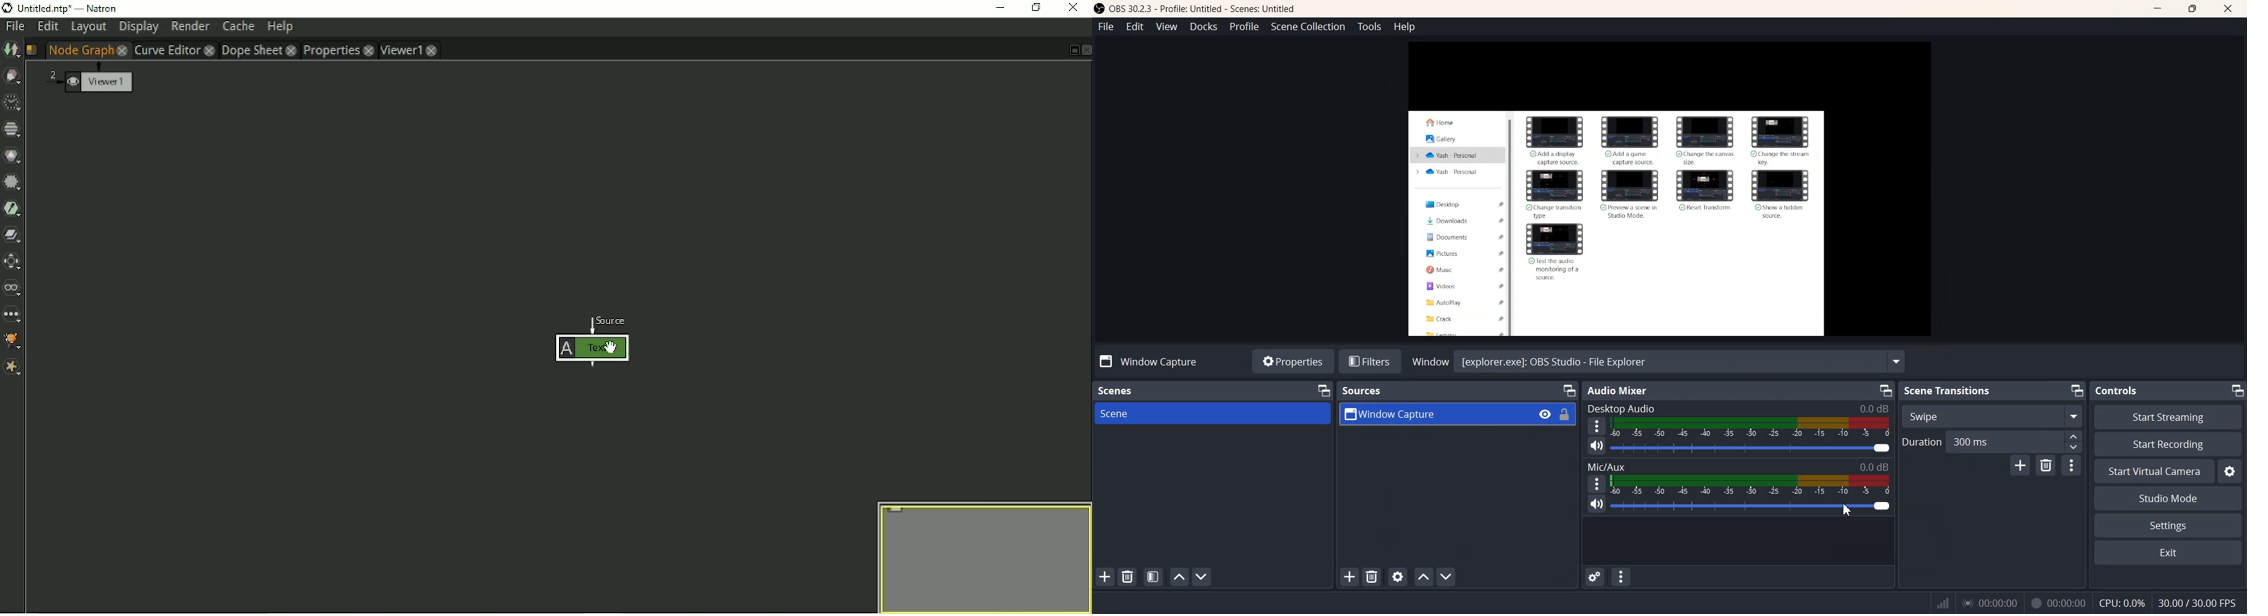 This screenshot has width=2268, height=616. I want to click on Move source down, so click(1446, 577).